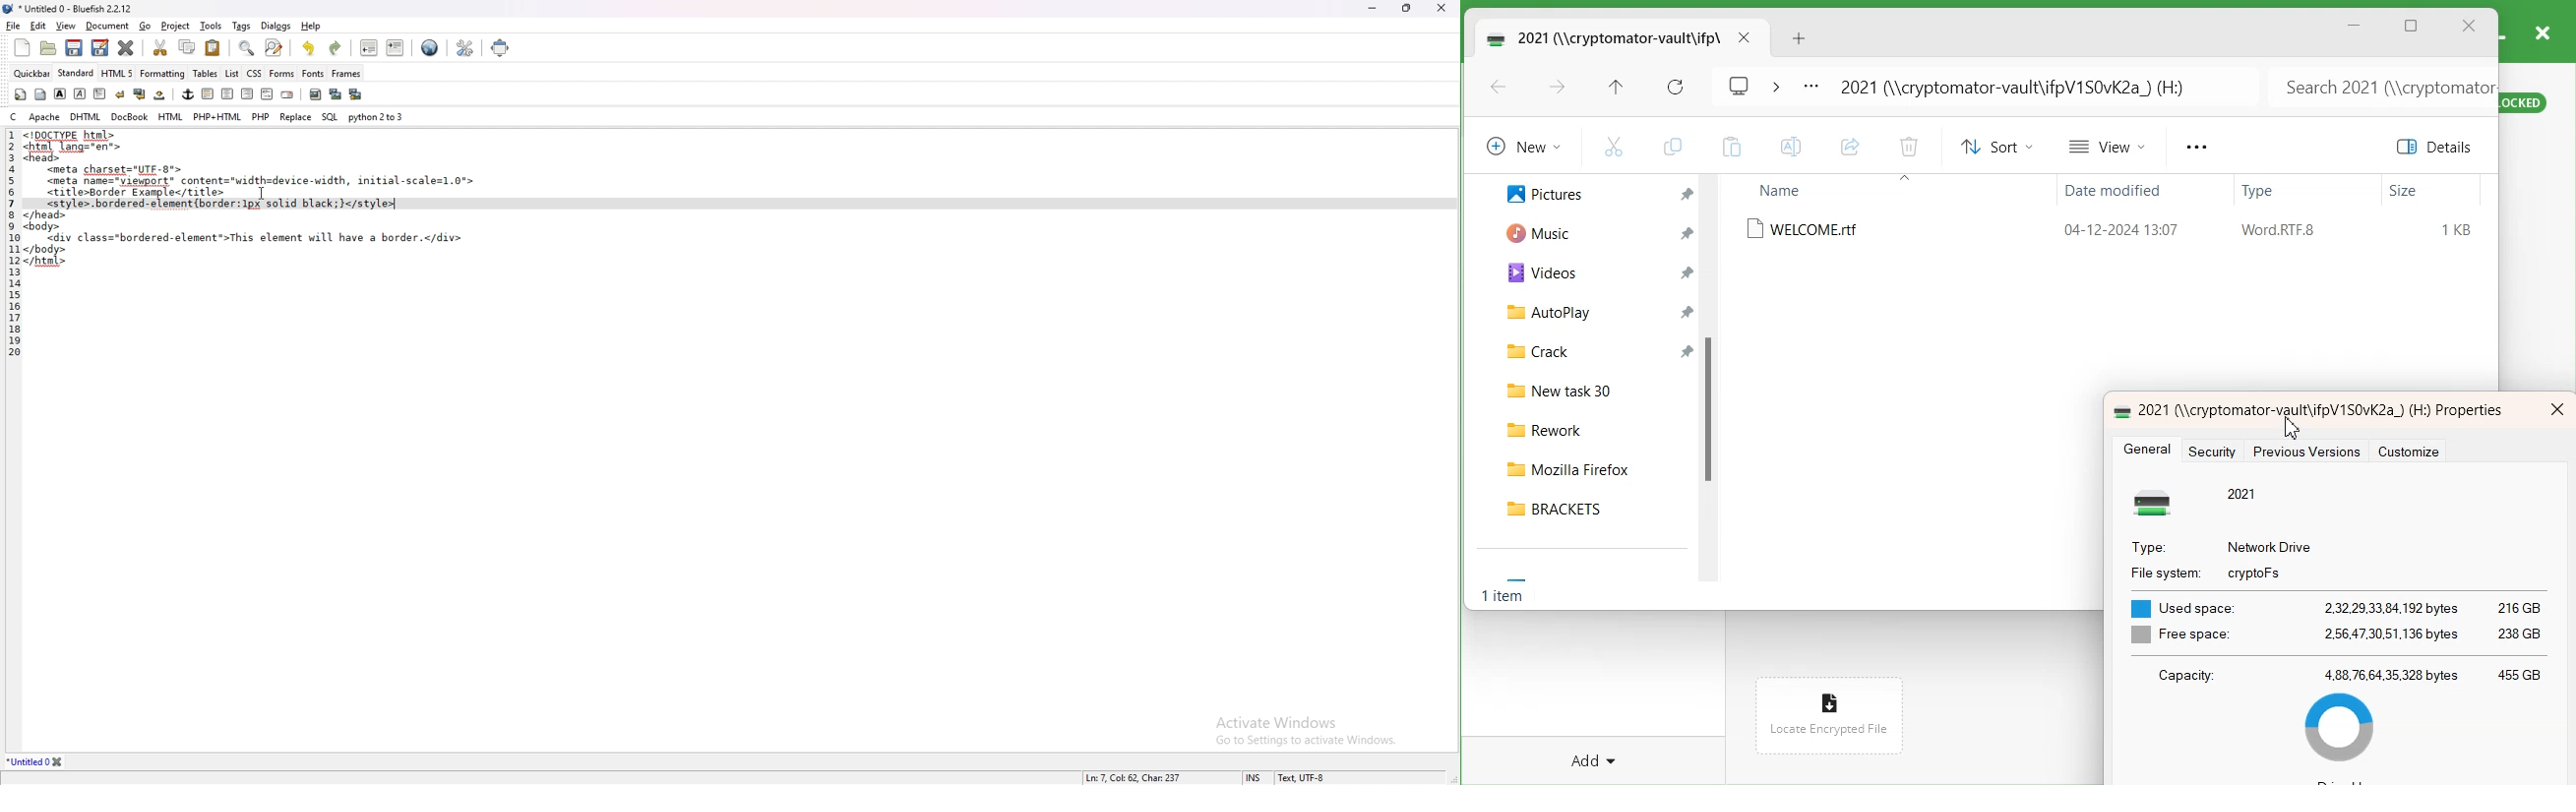 The width and height of the screenshot is (2576, 812). I want to click on php, so click(260, 115).